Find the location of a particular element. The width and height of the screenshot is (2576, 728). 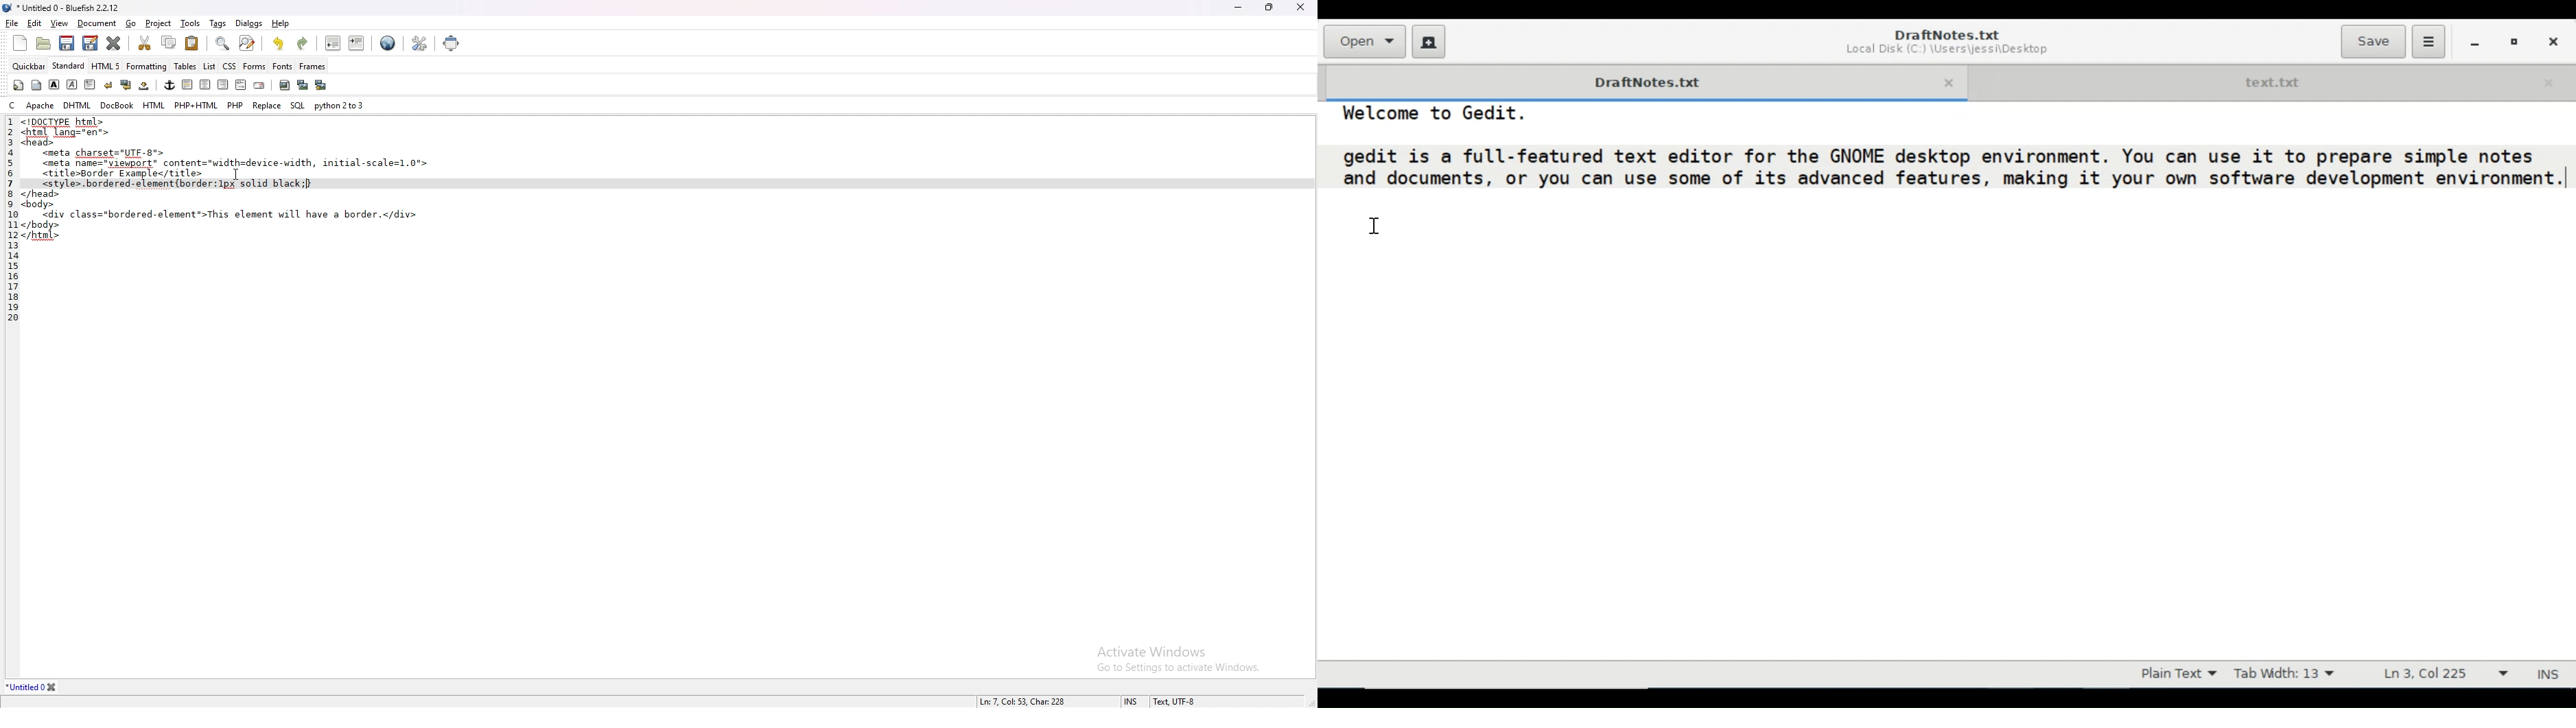

non breaking space is located at coordinates (145, 85).